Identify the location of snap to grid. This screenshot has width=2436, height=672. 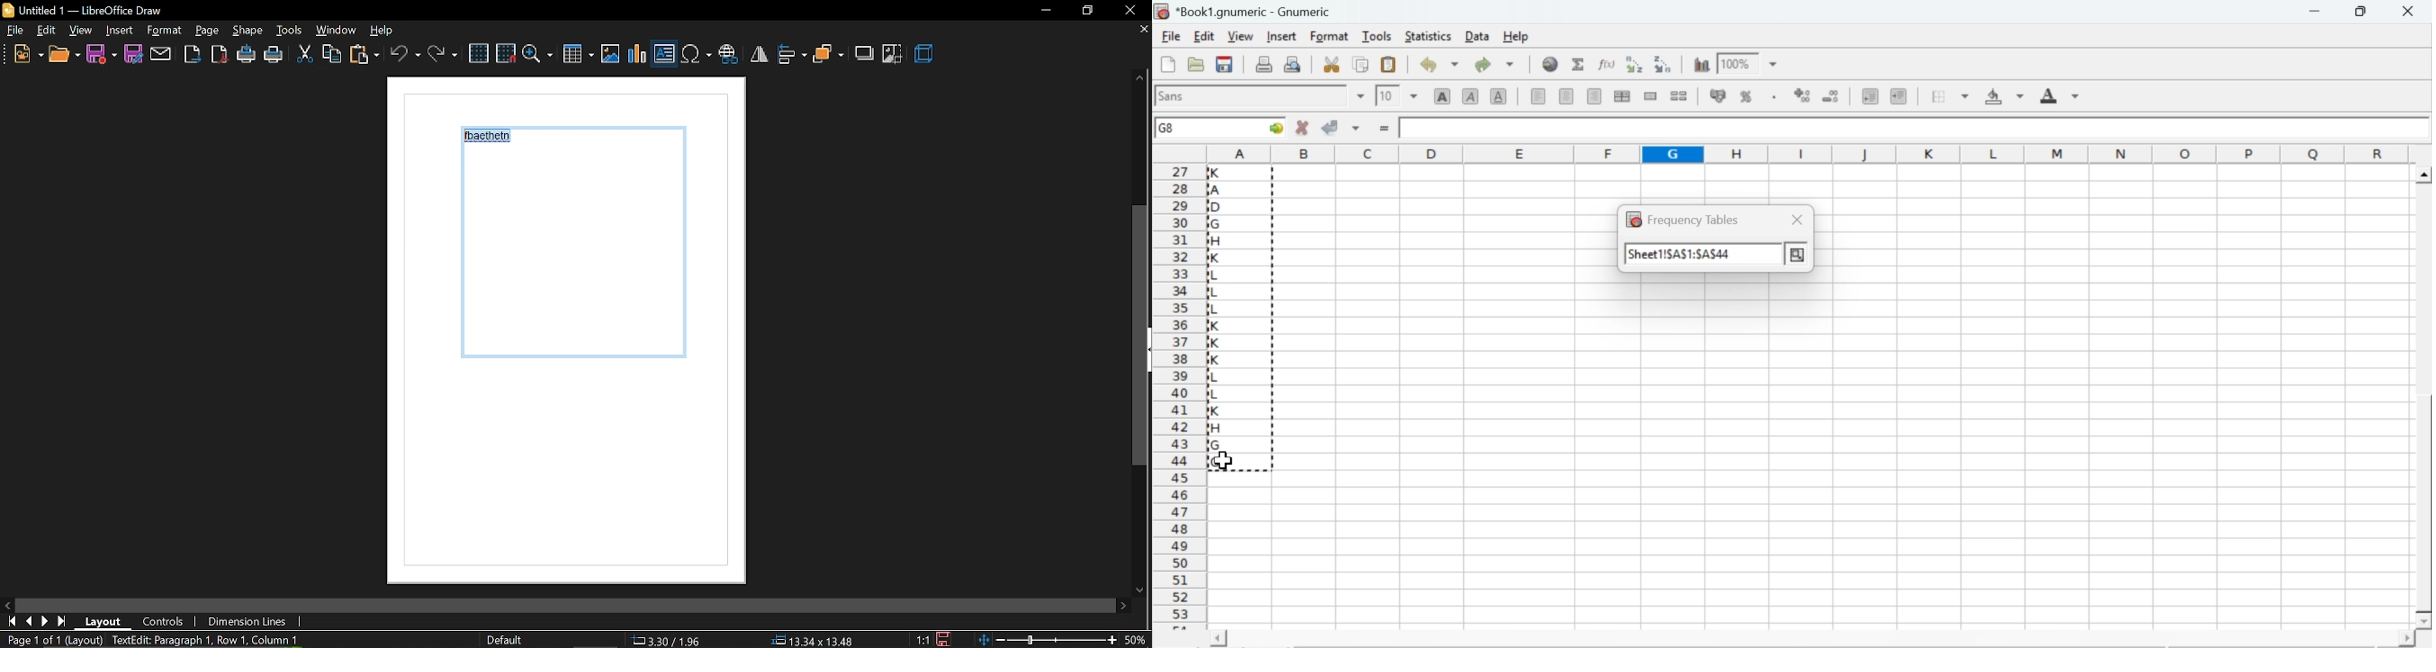
(506, 52).